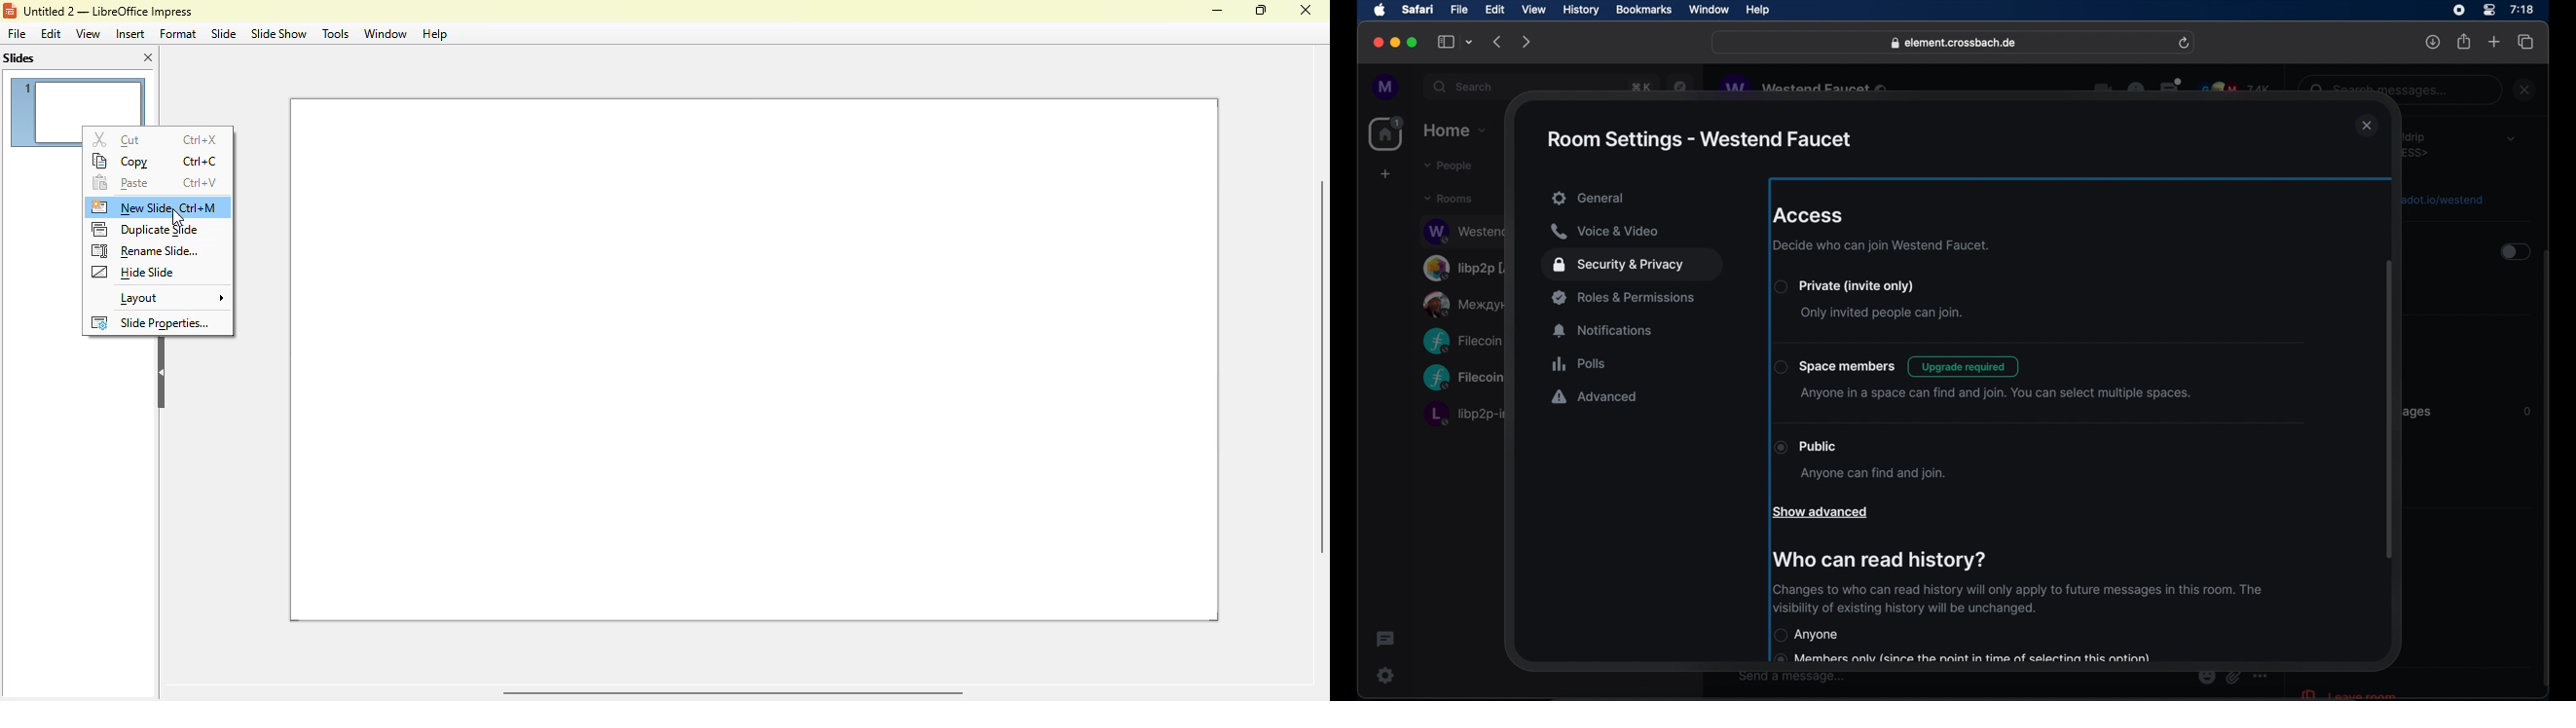  What do you see at coordinates (1604, 232) in the screenshot?
I see `voice and video` at bounding box center [1604, 232].